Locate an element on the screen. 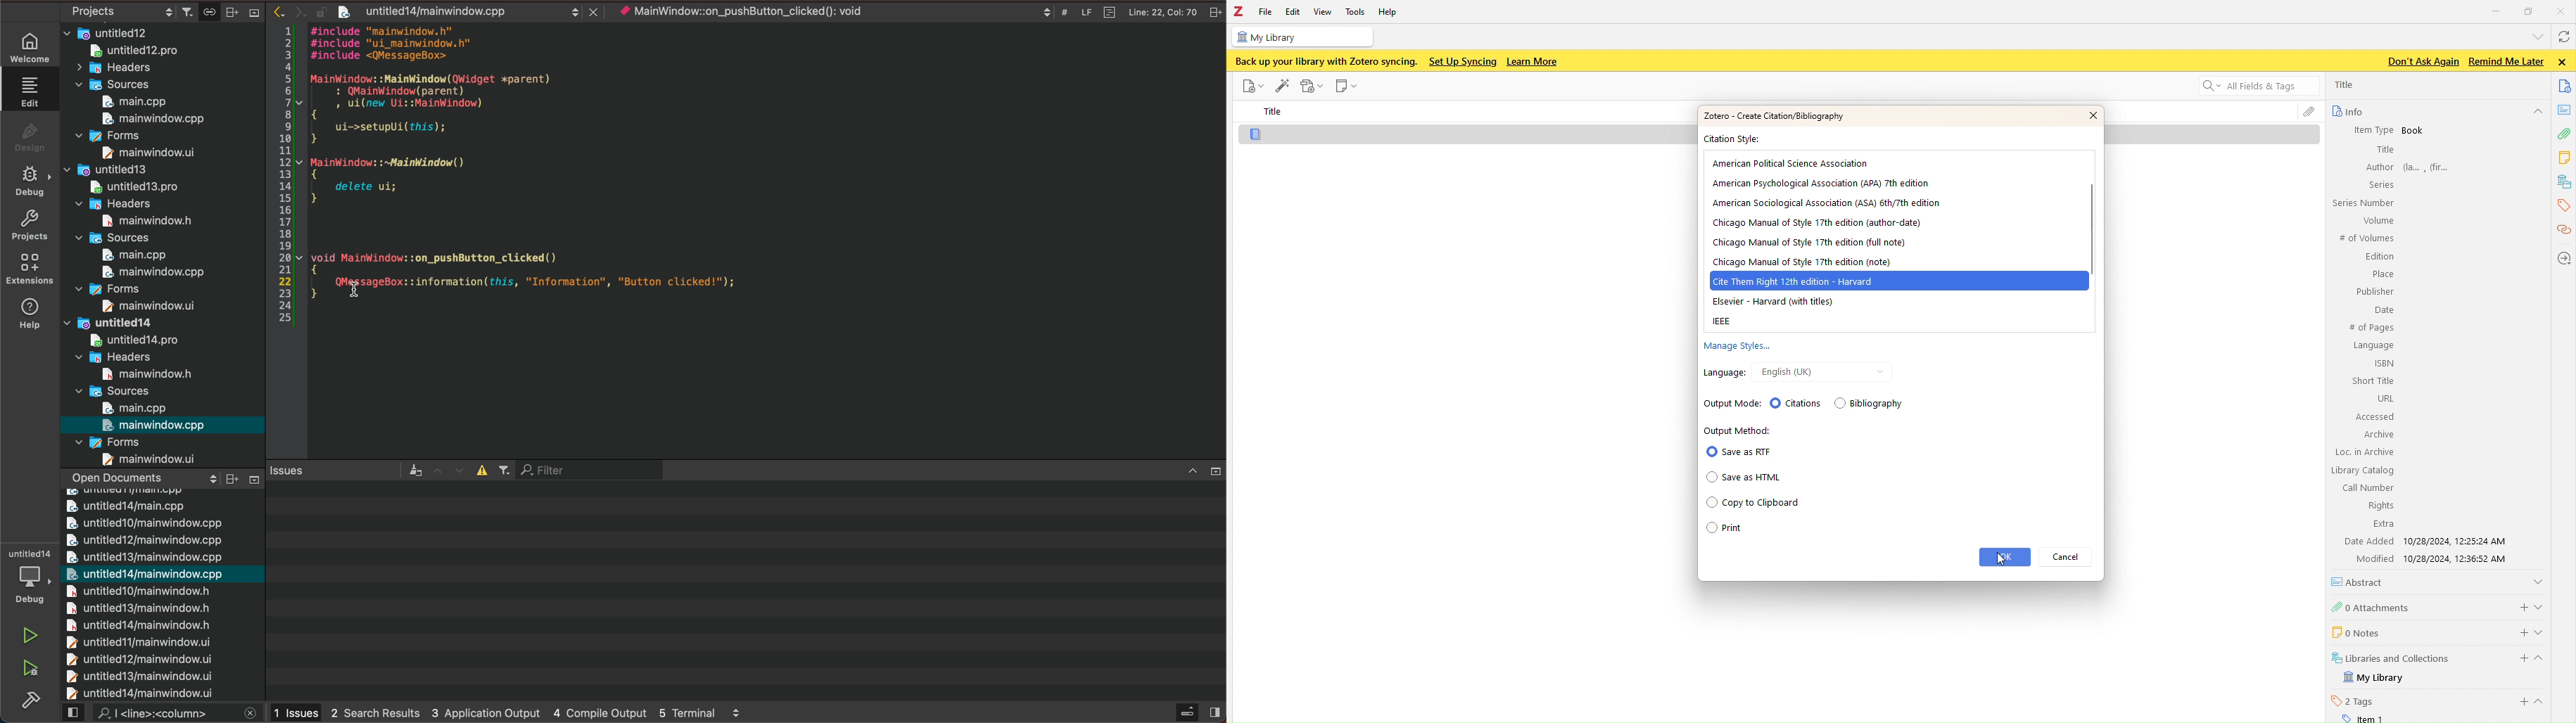 This screenshot has width=2576, height=728. text added is located at coordinates (575, 281).